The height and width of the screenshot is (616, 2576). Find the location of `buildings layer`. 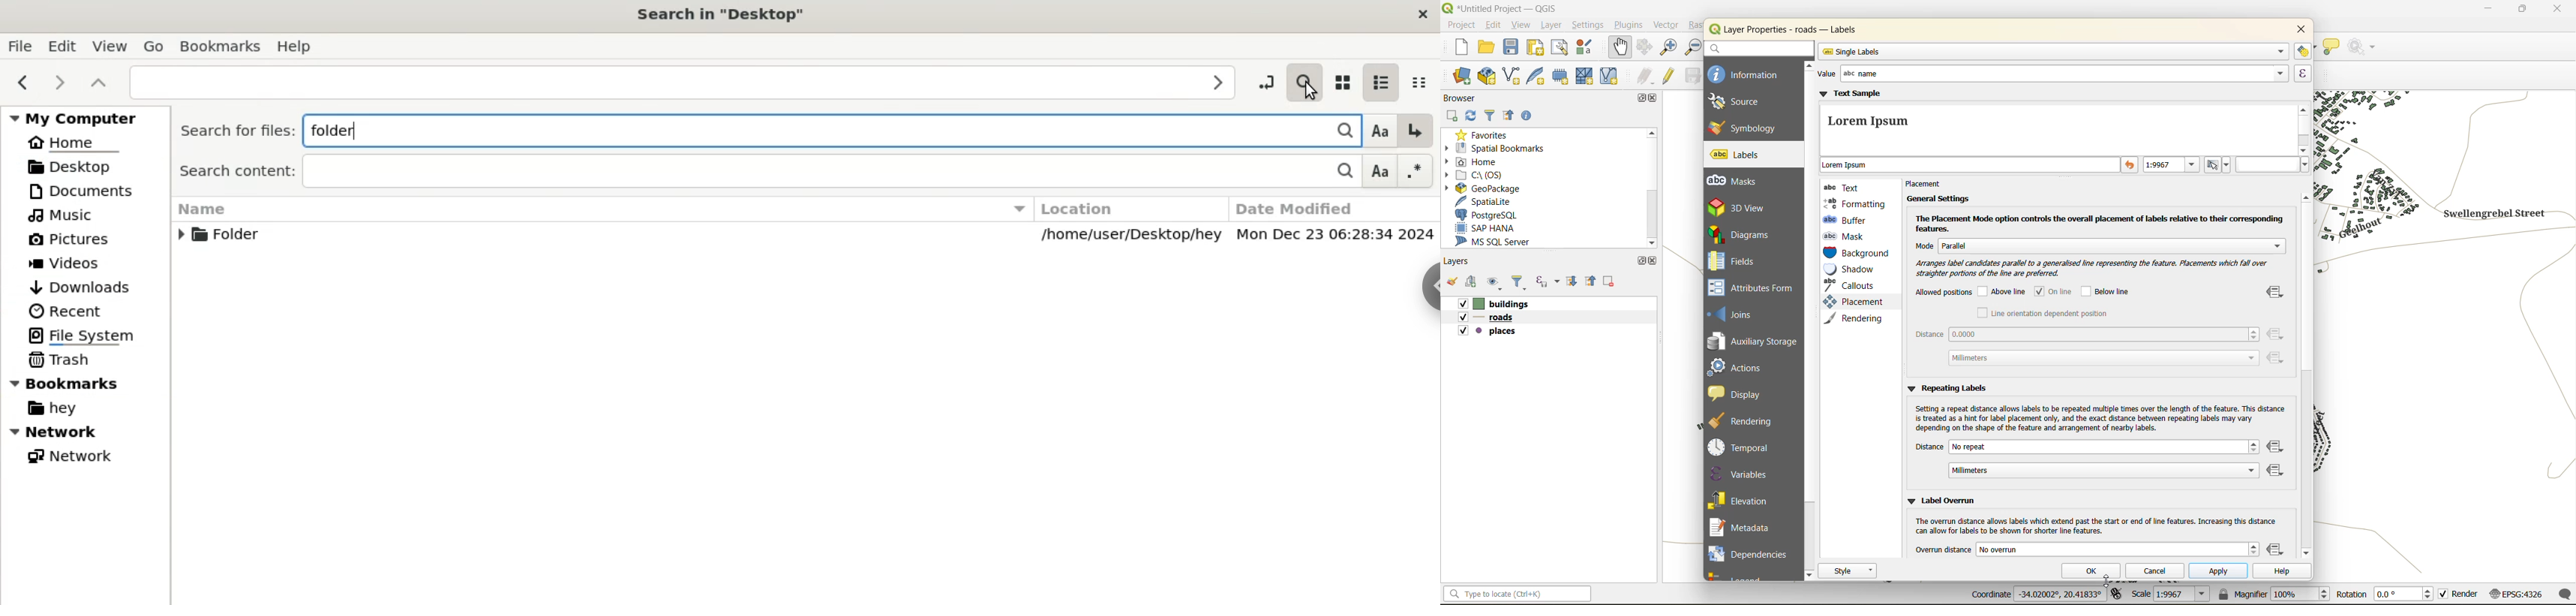

buildings layer is located at coordinates (1498, 304).